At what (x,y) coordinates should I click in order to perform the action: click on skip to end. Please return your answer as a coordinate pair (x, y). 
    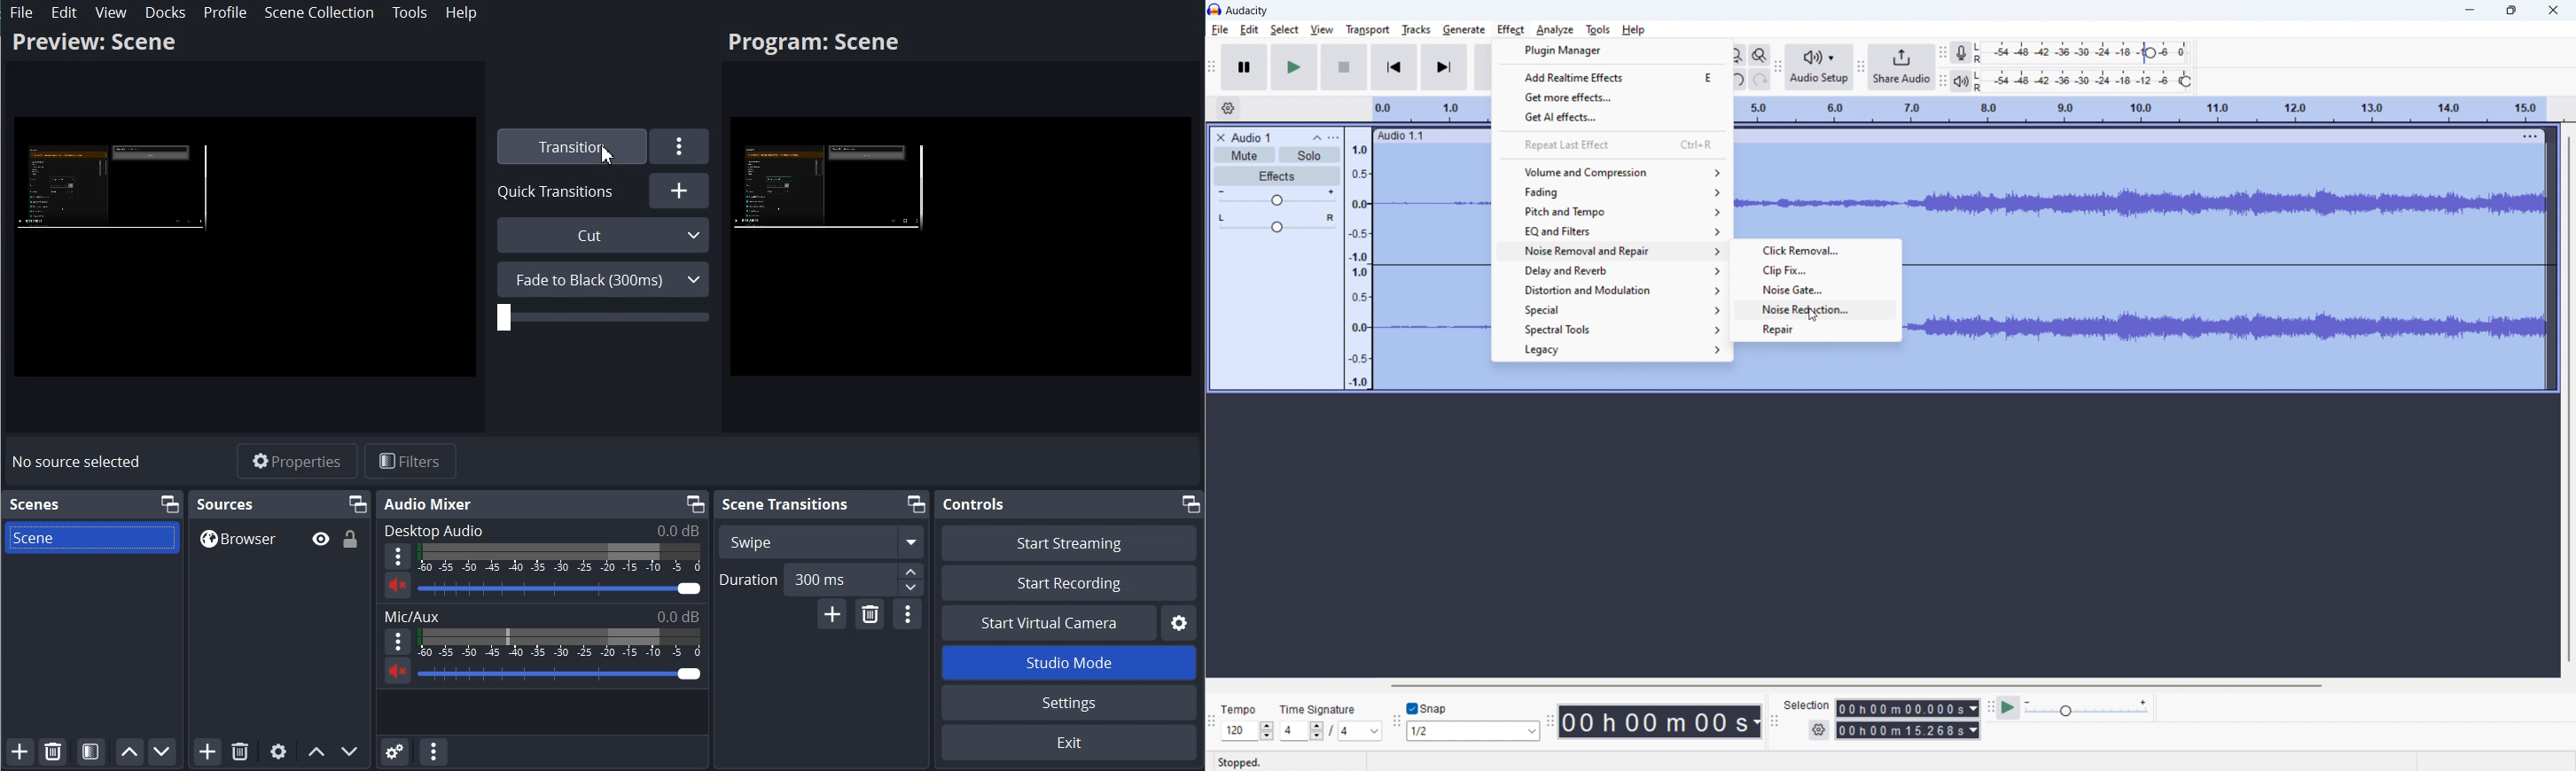
    Looking at the image, I should click on (1444, 67).